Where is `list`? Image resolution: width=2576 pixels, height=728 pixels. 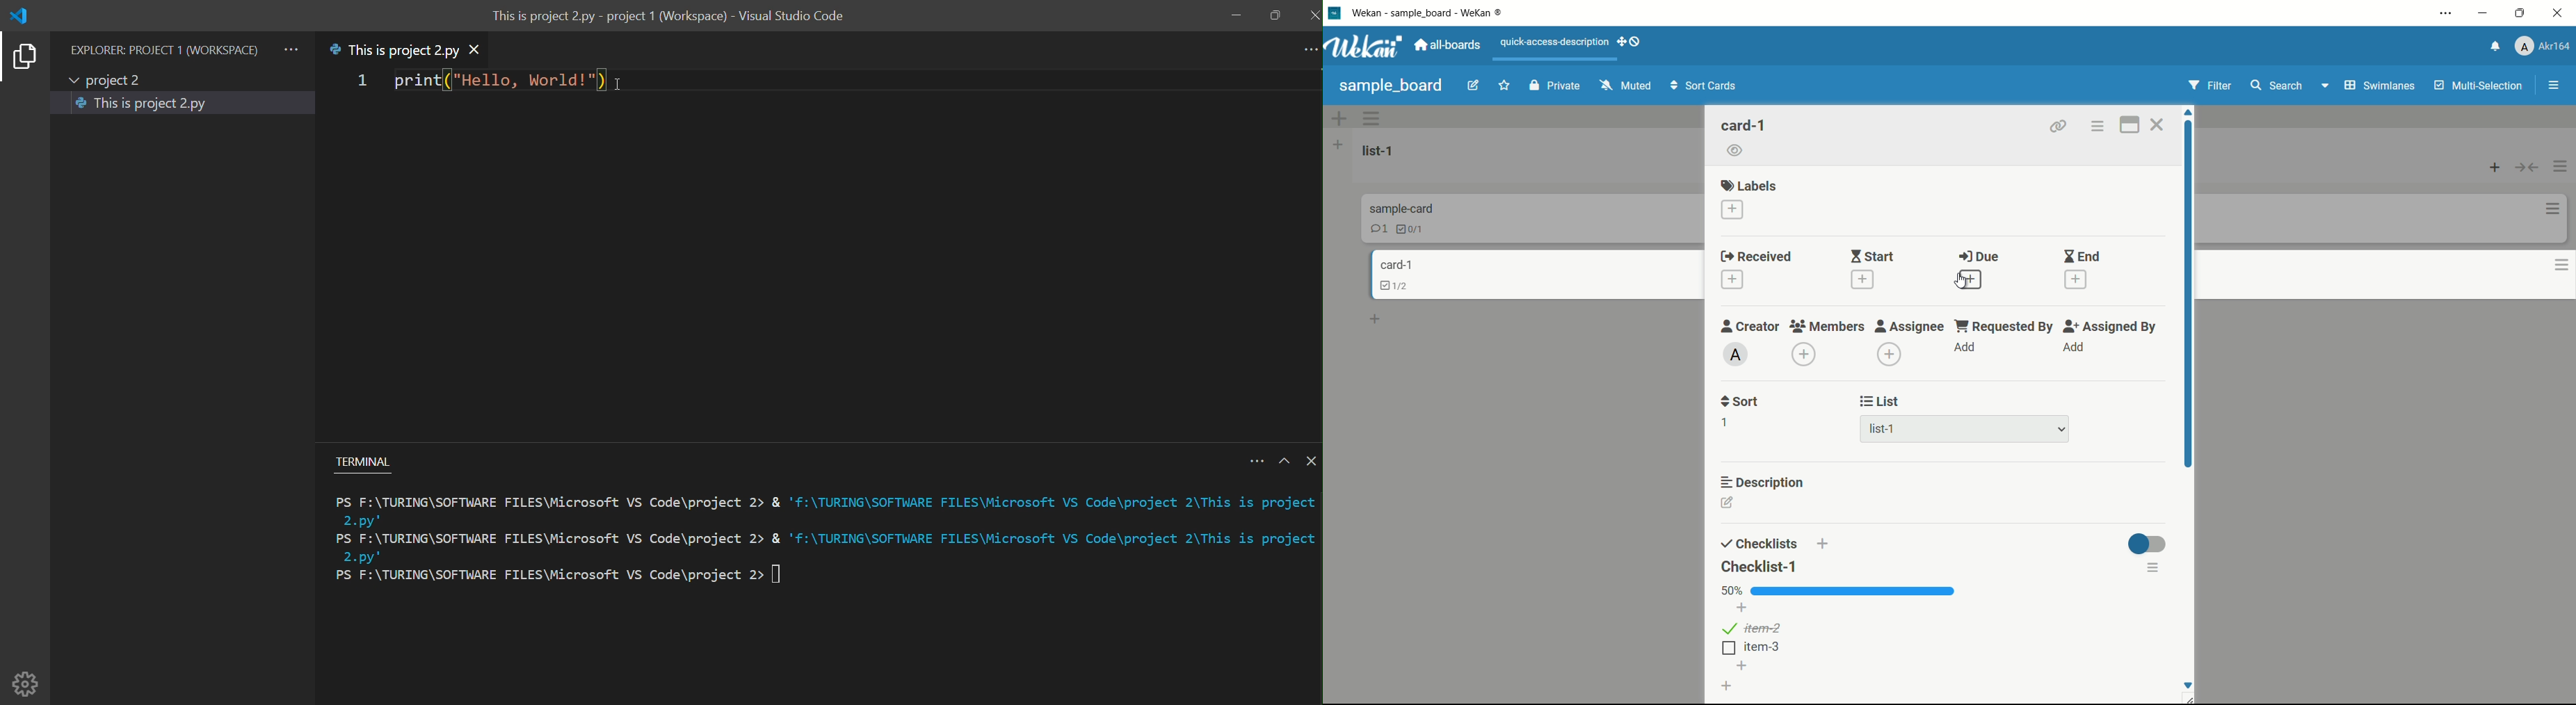
list is located at coordinates (1878, 402).